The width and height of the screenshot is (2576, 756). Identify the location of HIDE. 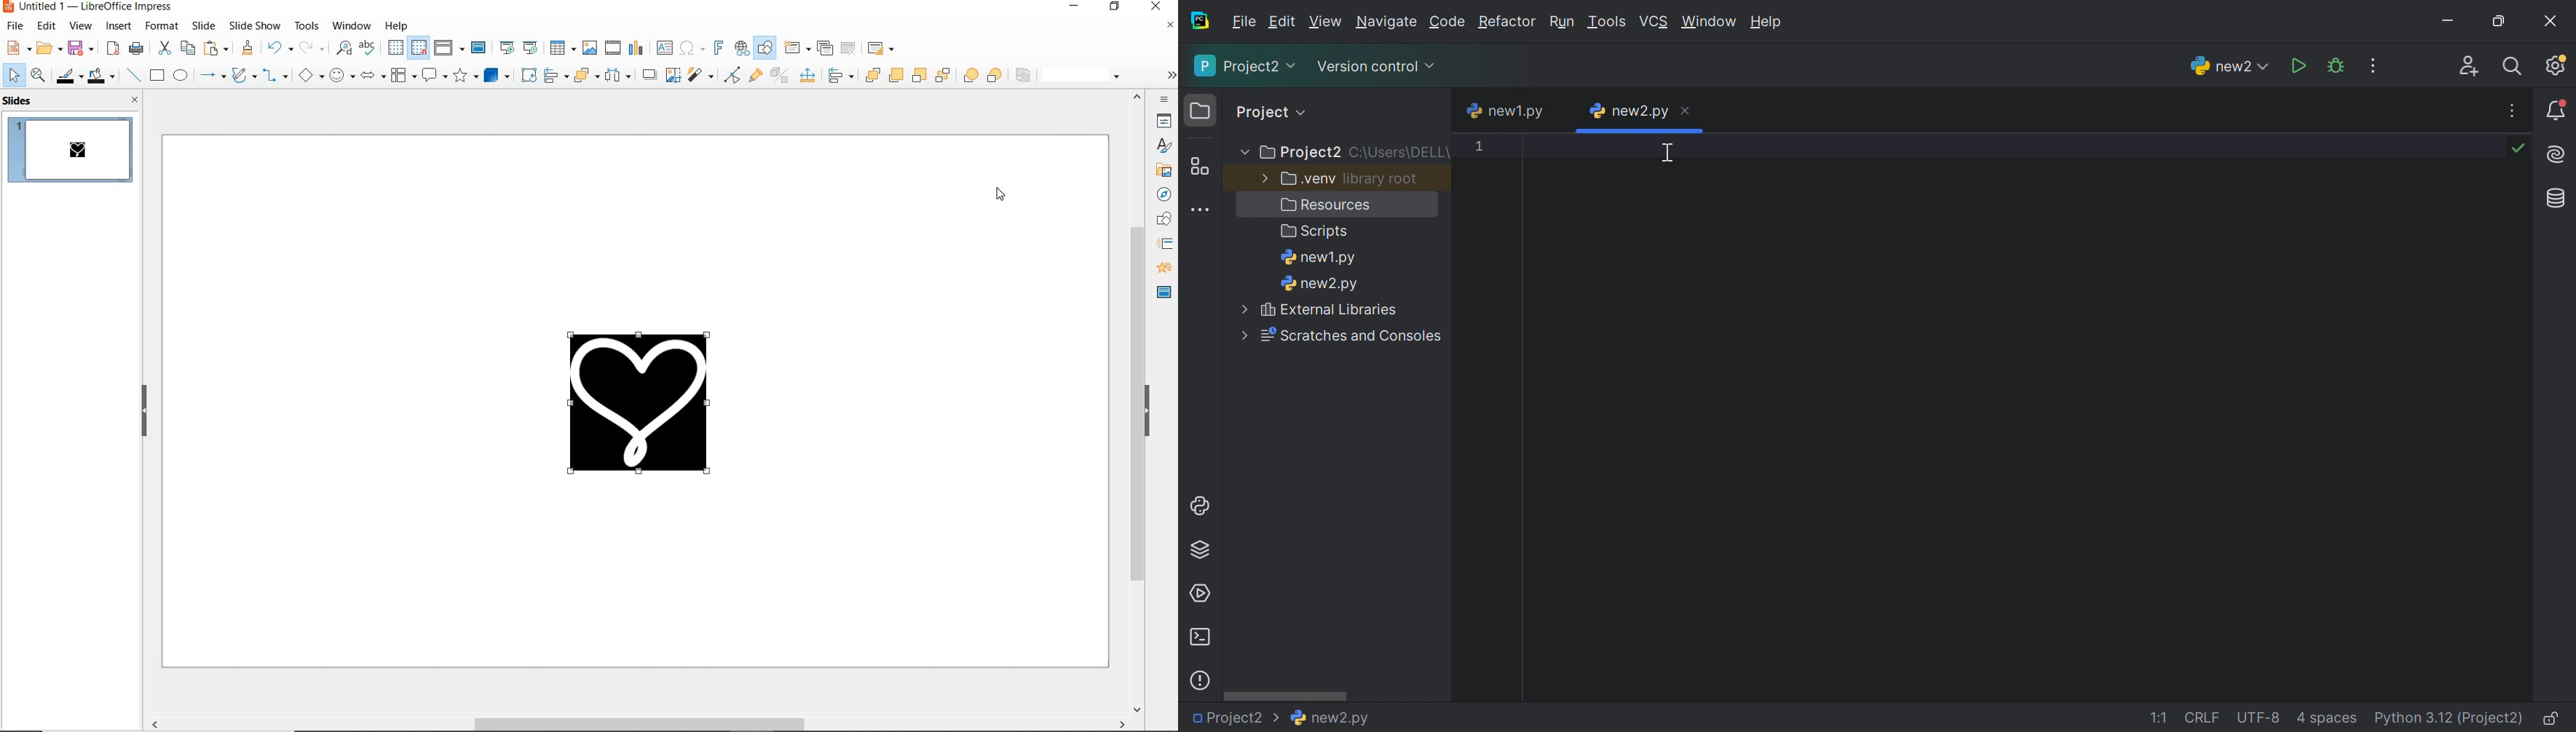
(145, 412).